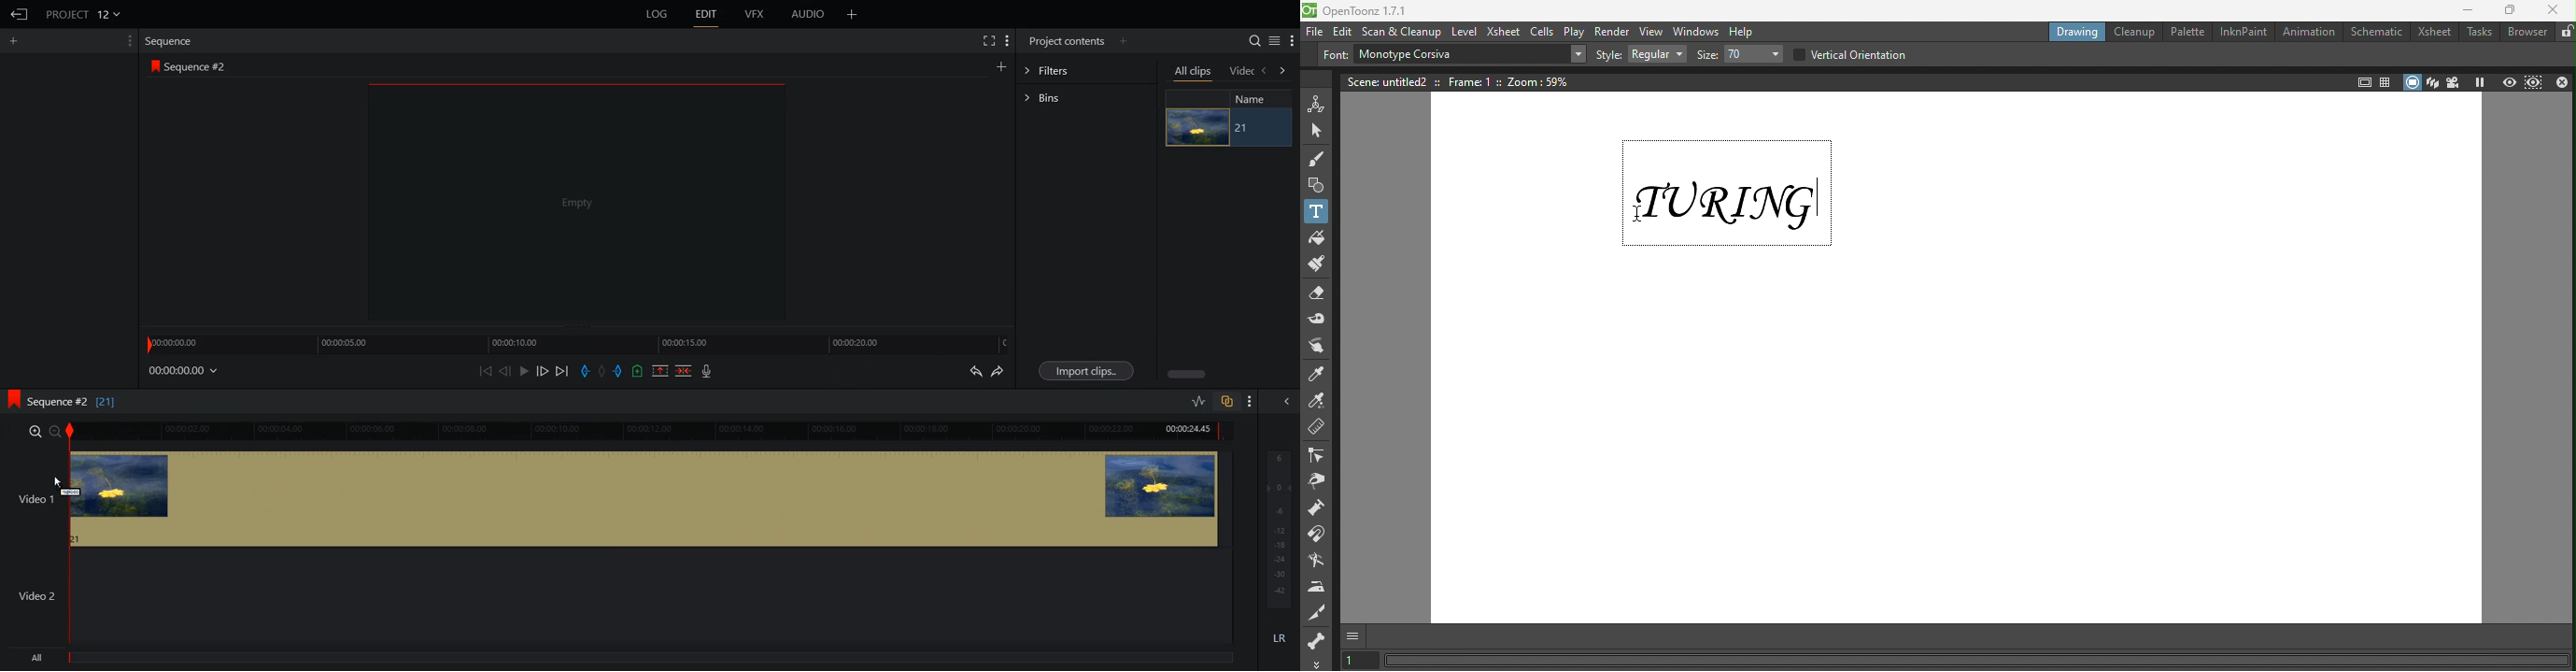 This screenshot has height=672, width=2576. Describe the element at coordinates (1278, 529) in the screenshot. I see `Audio Output level` at that location.